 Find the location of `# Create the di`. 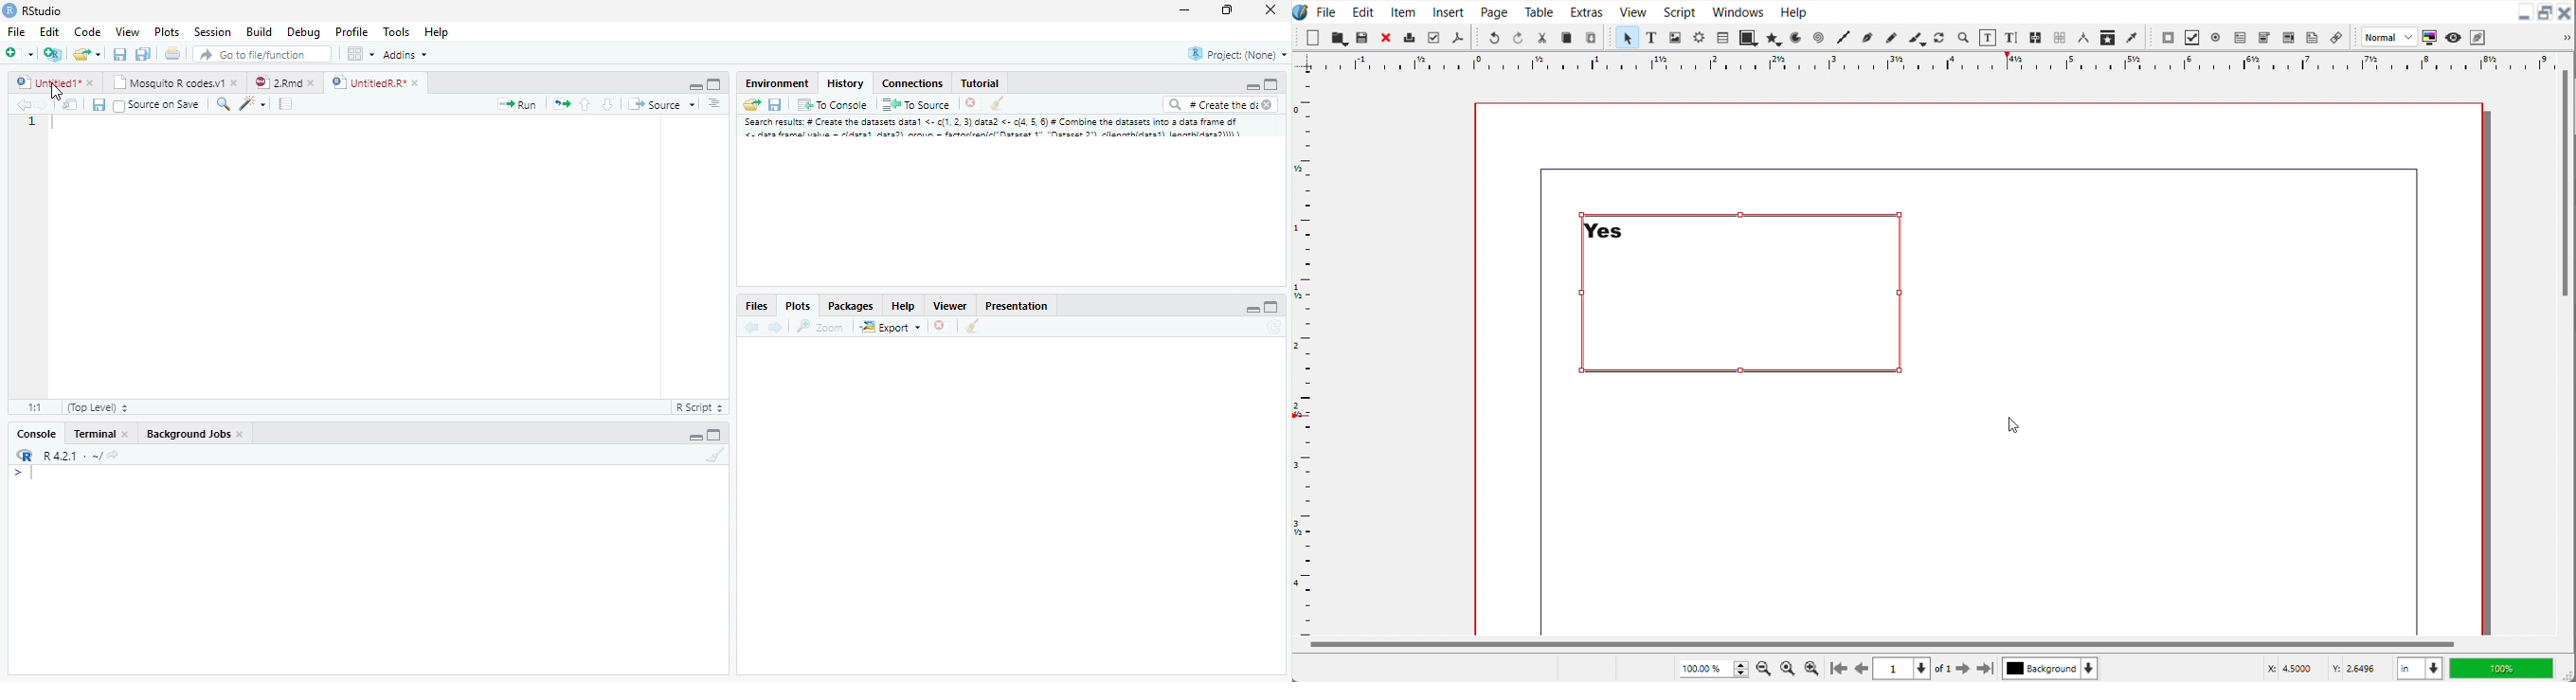

# Create the di is located at coordinates (1218, 106).